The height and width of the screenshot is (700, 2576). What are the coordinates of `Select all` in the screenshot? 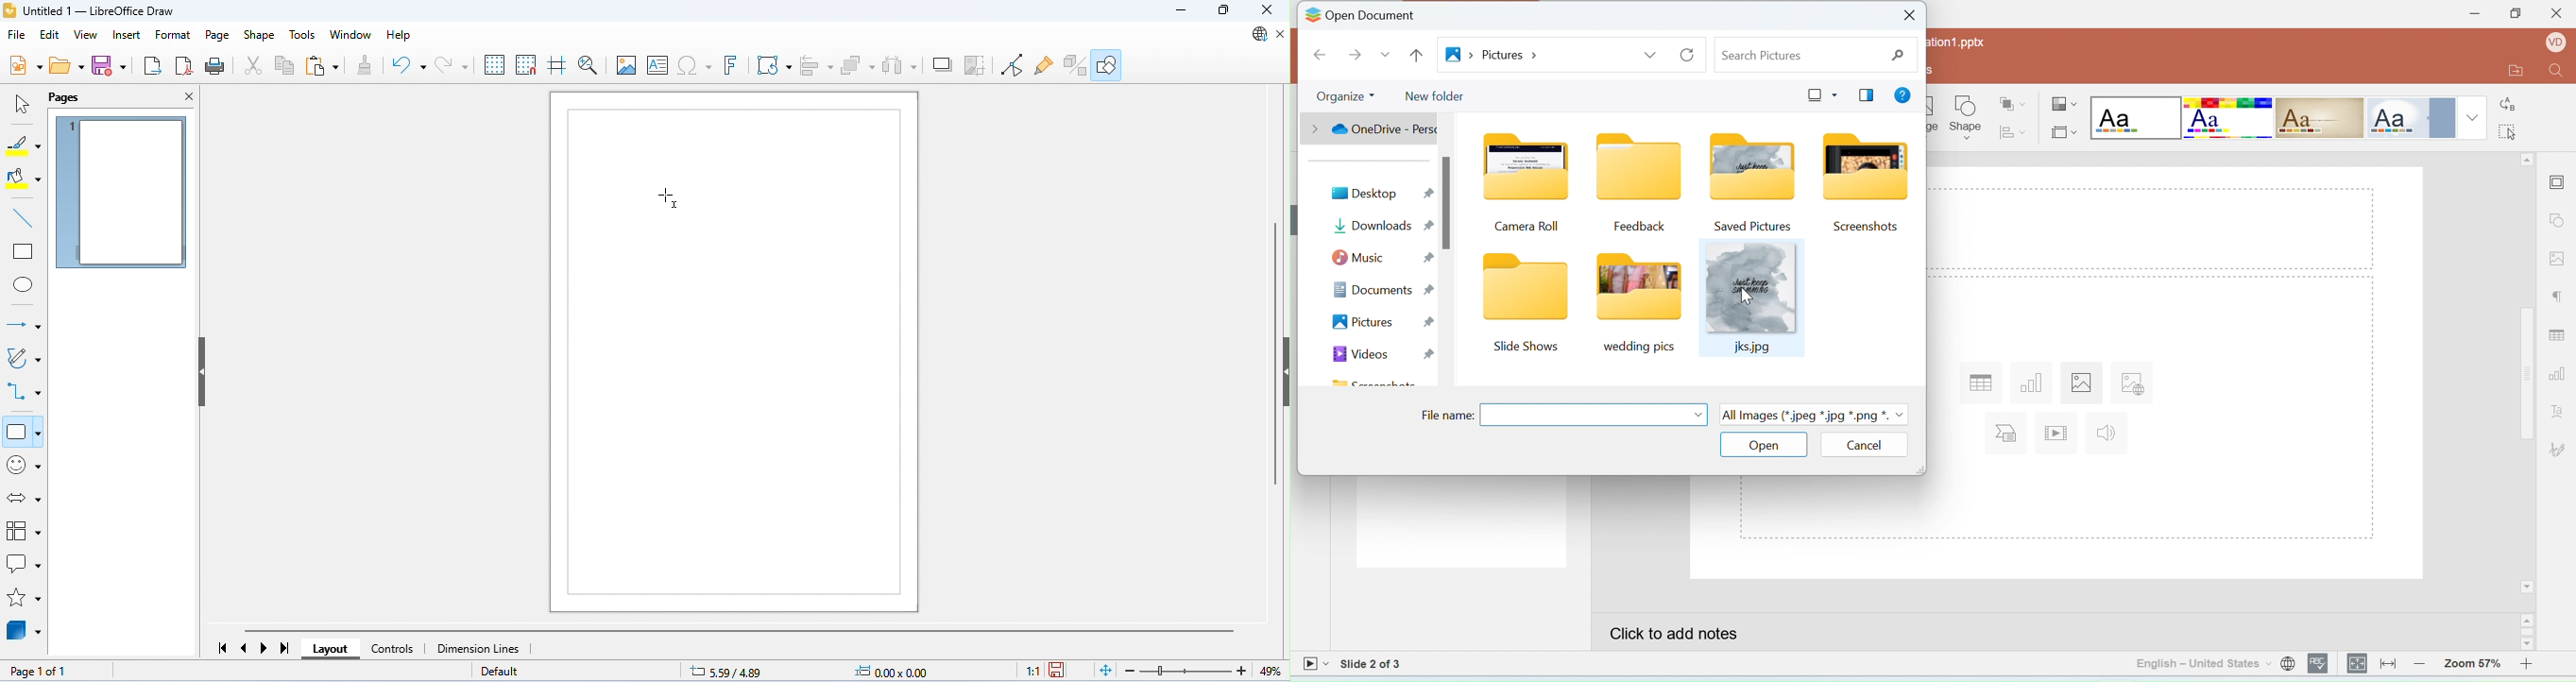 It's located at (2513, 130).